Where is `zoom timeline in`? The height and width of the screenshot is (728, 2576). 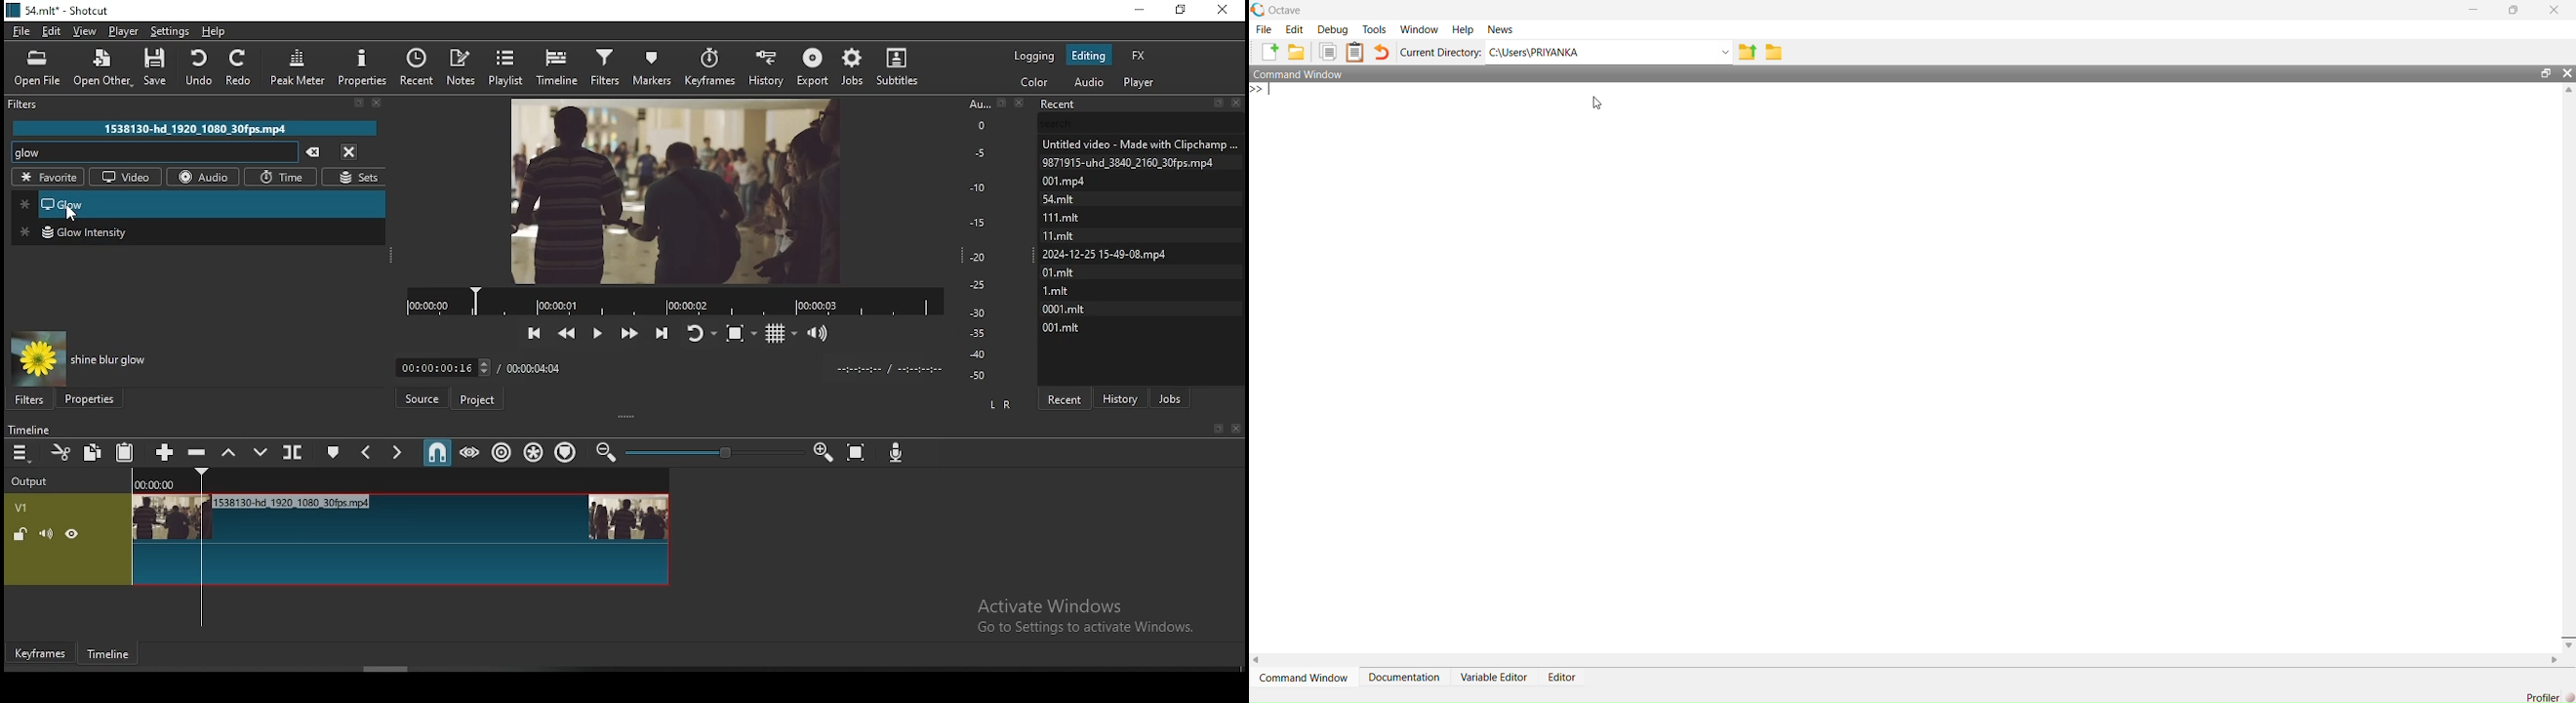 zoom timeline in is located at coordinates (608, 453).